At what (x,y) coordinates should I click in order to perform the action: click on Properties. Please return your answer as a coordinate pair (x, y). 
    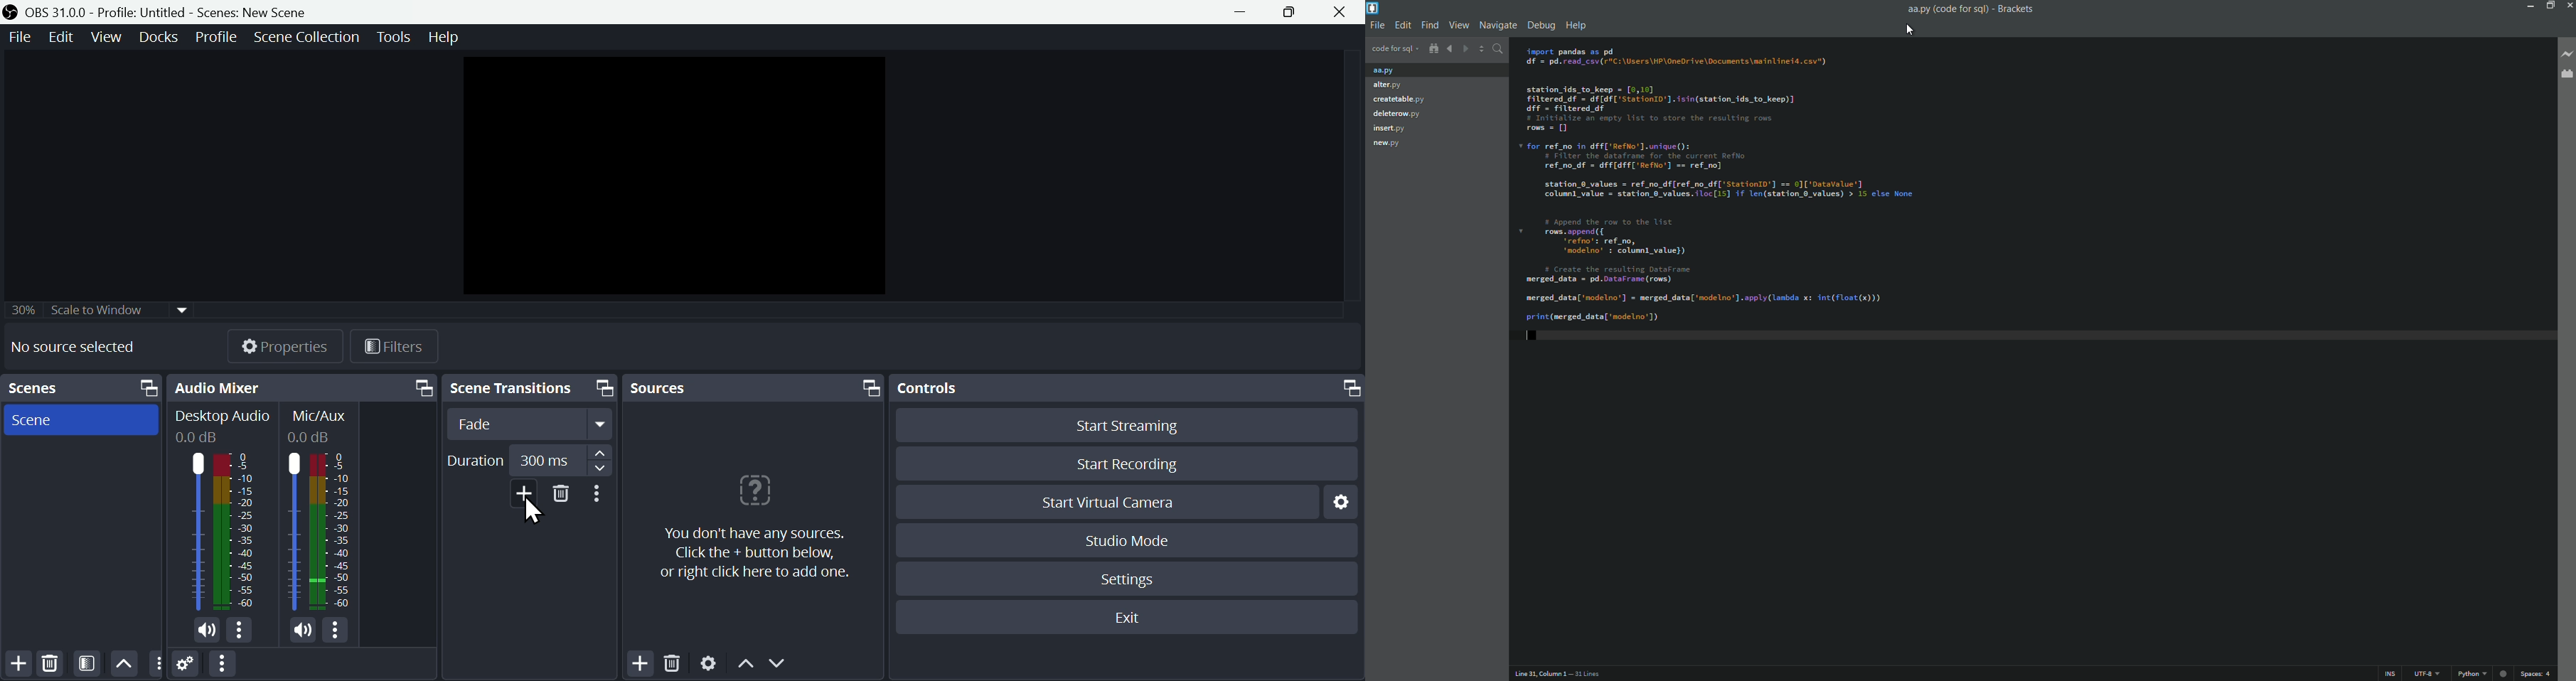
    Looking at the image, I should click on (287, 344).